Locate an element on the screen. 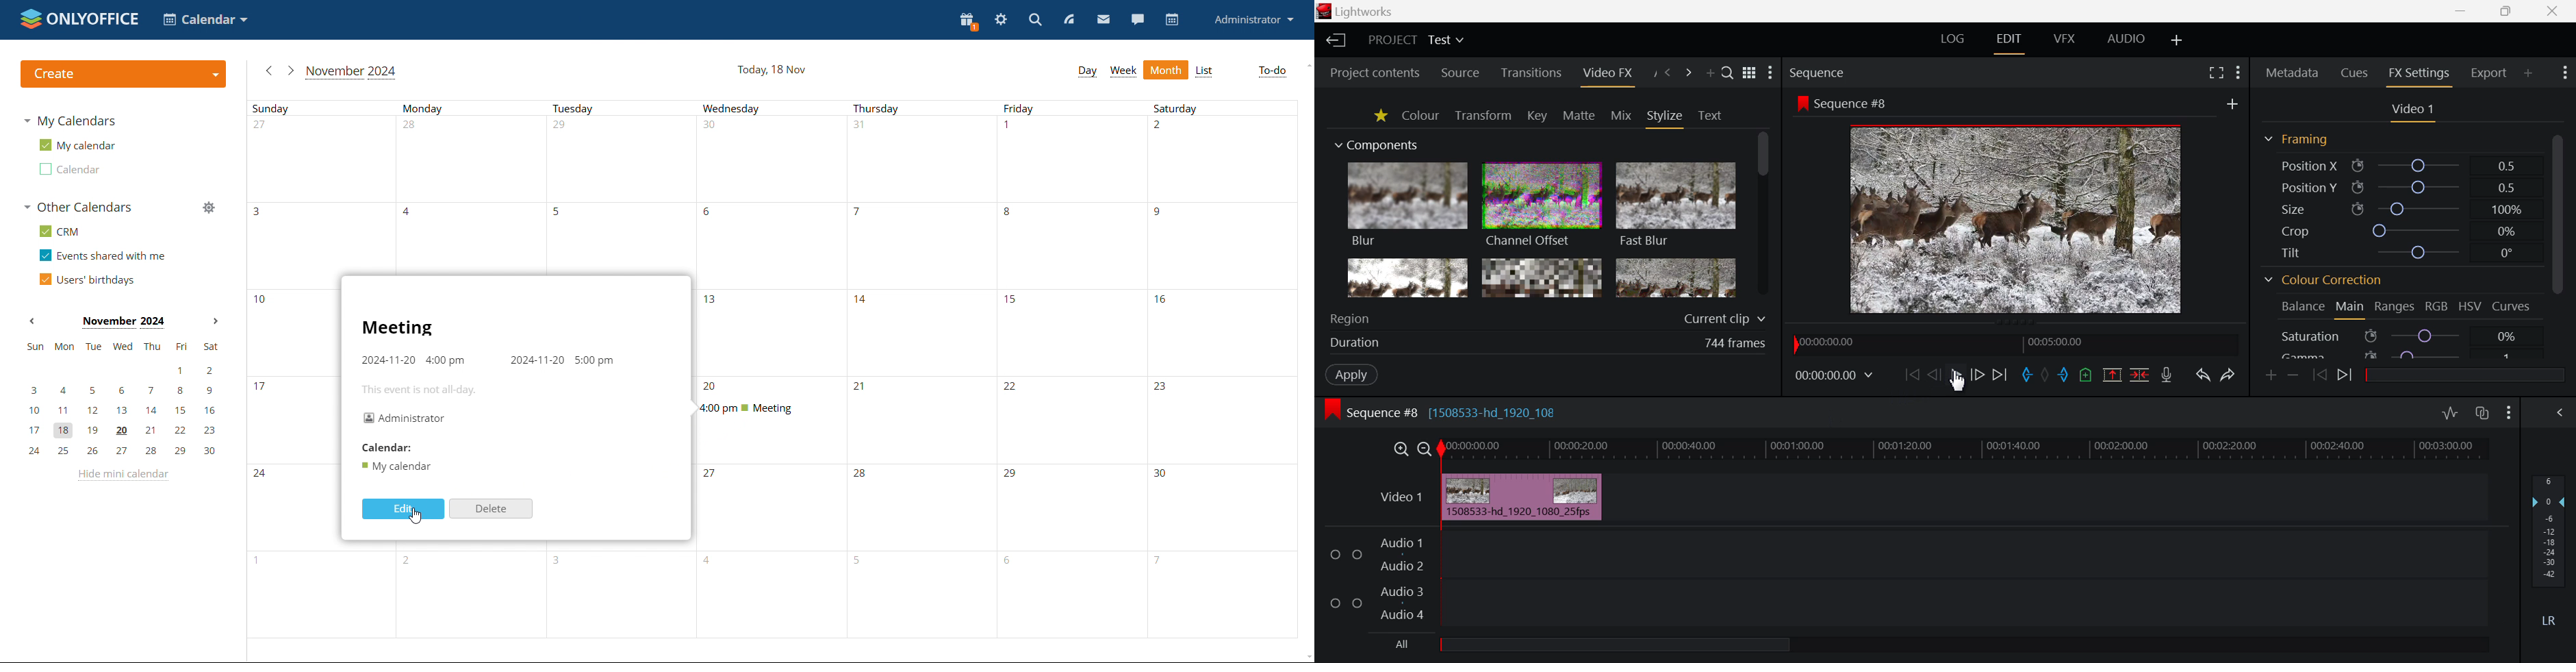 The width and height of the screenshot is (2576, 672). Restore Down is located at coordinates (2463, 11).